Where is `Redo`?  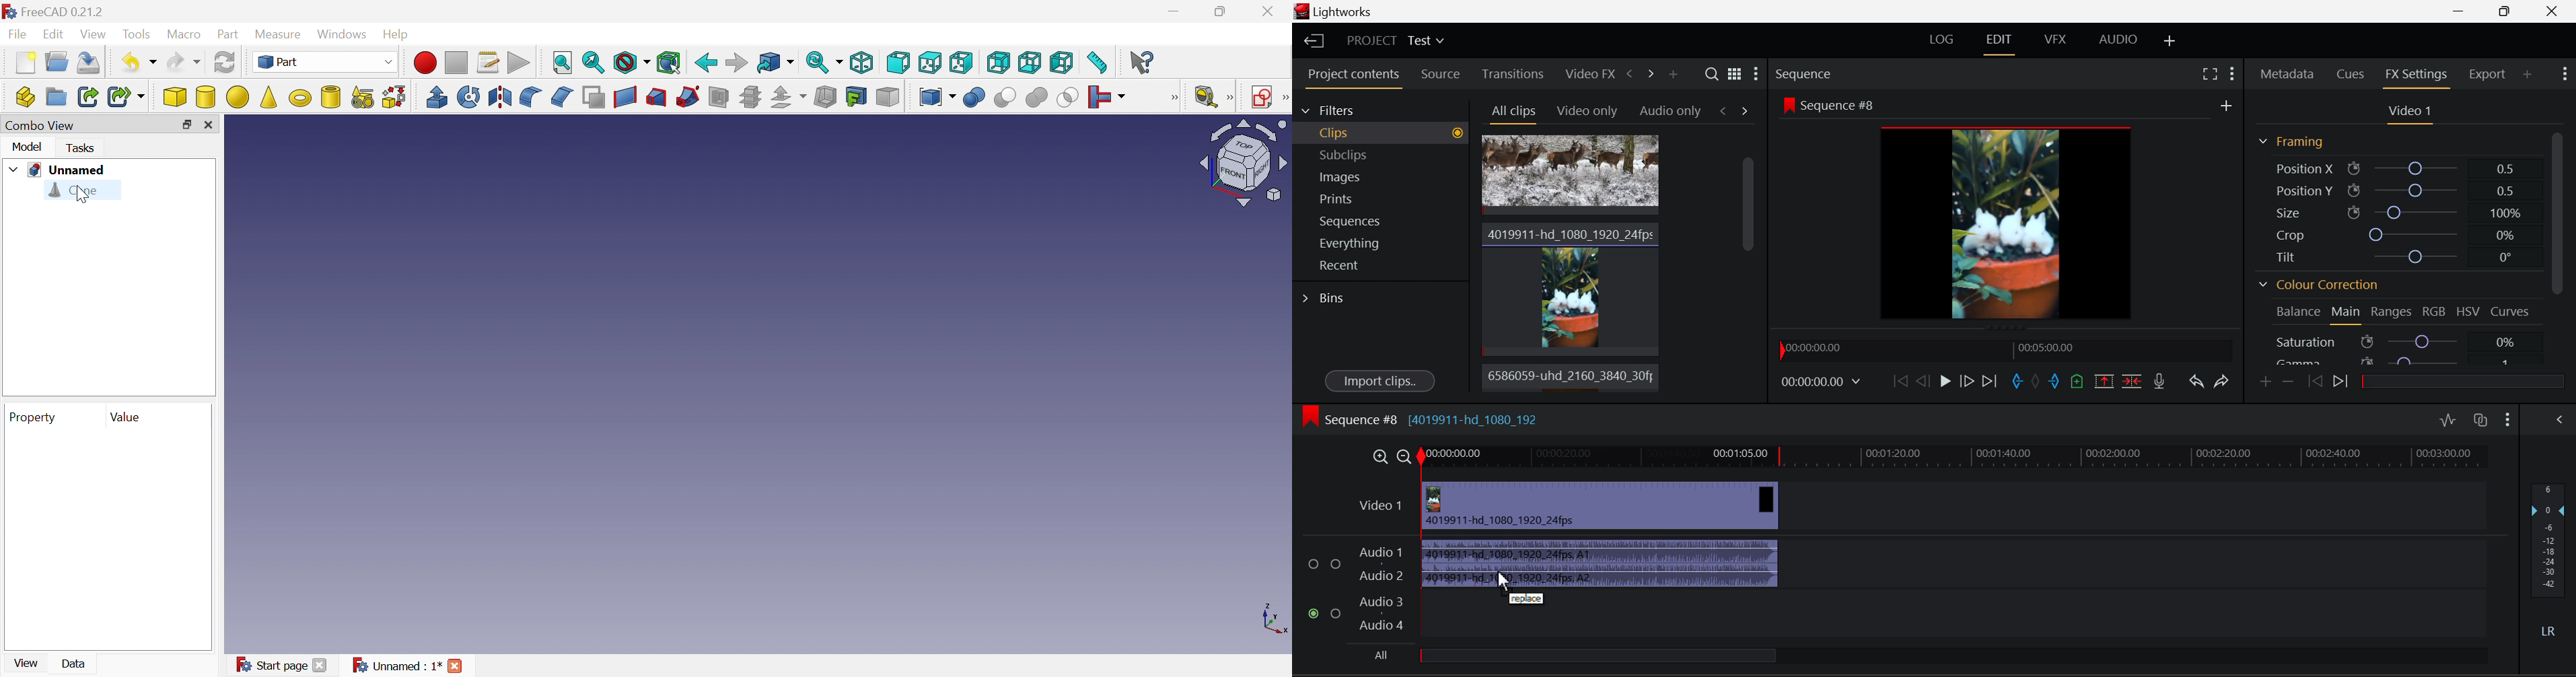 Redo is located at coordinates (183, 63).